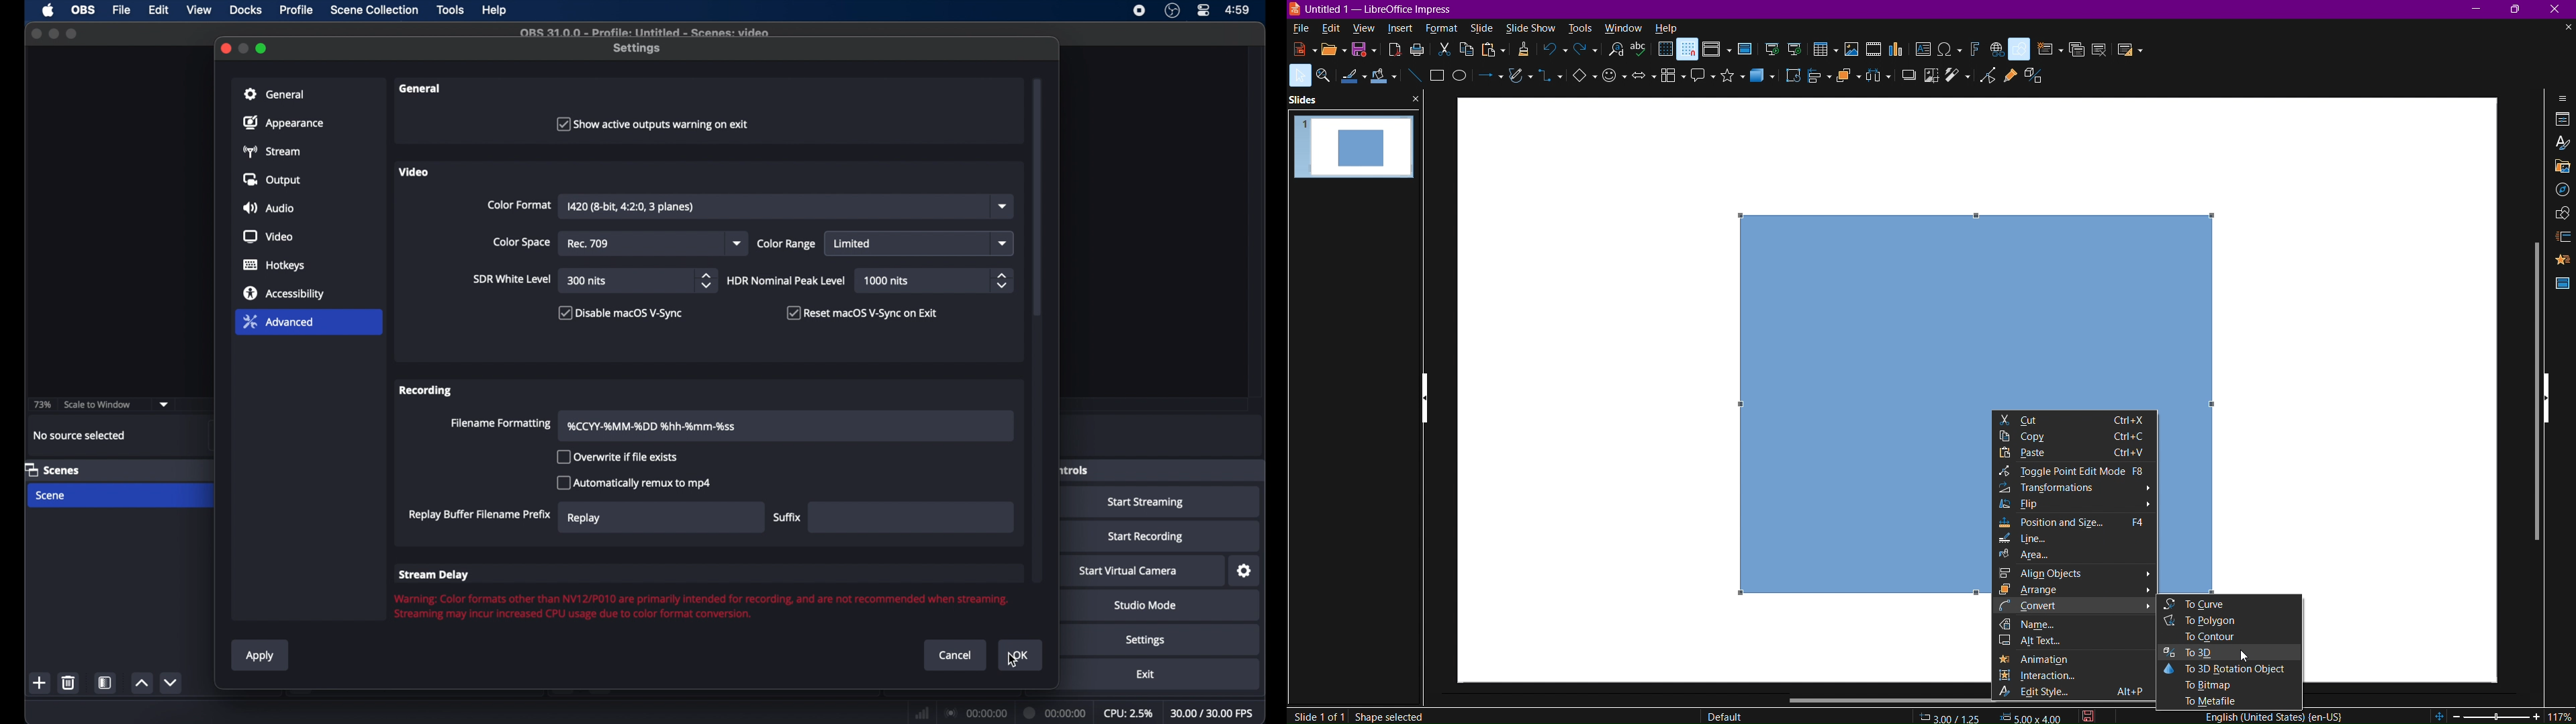  What do you see at coordinates (787, 244) in the screenshot?
I see `color range` at bounding box center [787, 244].